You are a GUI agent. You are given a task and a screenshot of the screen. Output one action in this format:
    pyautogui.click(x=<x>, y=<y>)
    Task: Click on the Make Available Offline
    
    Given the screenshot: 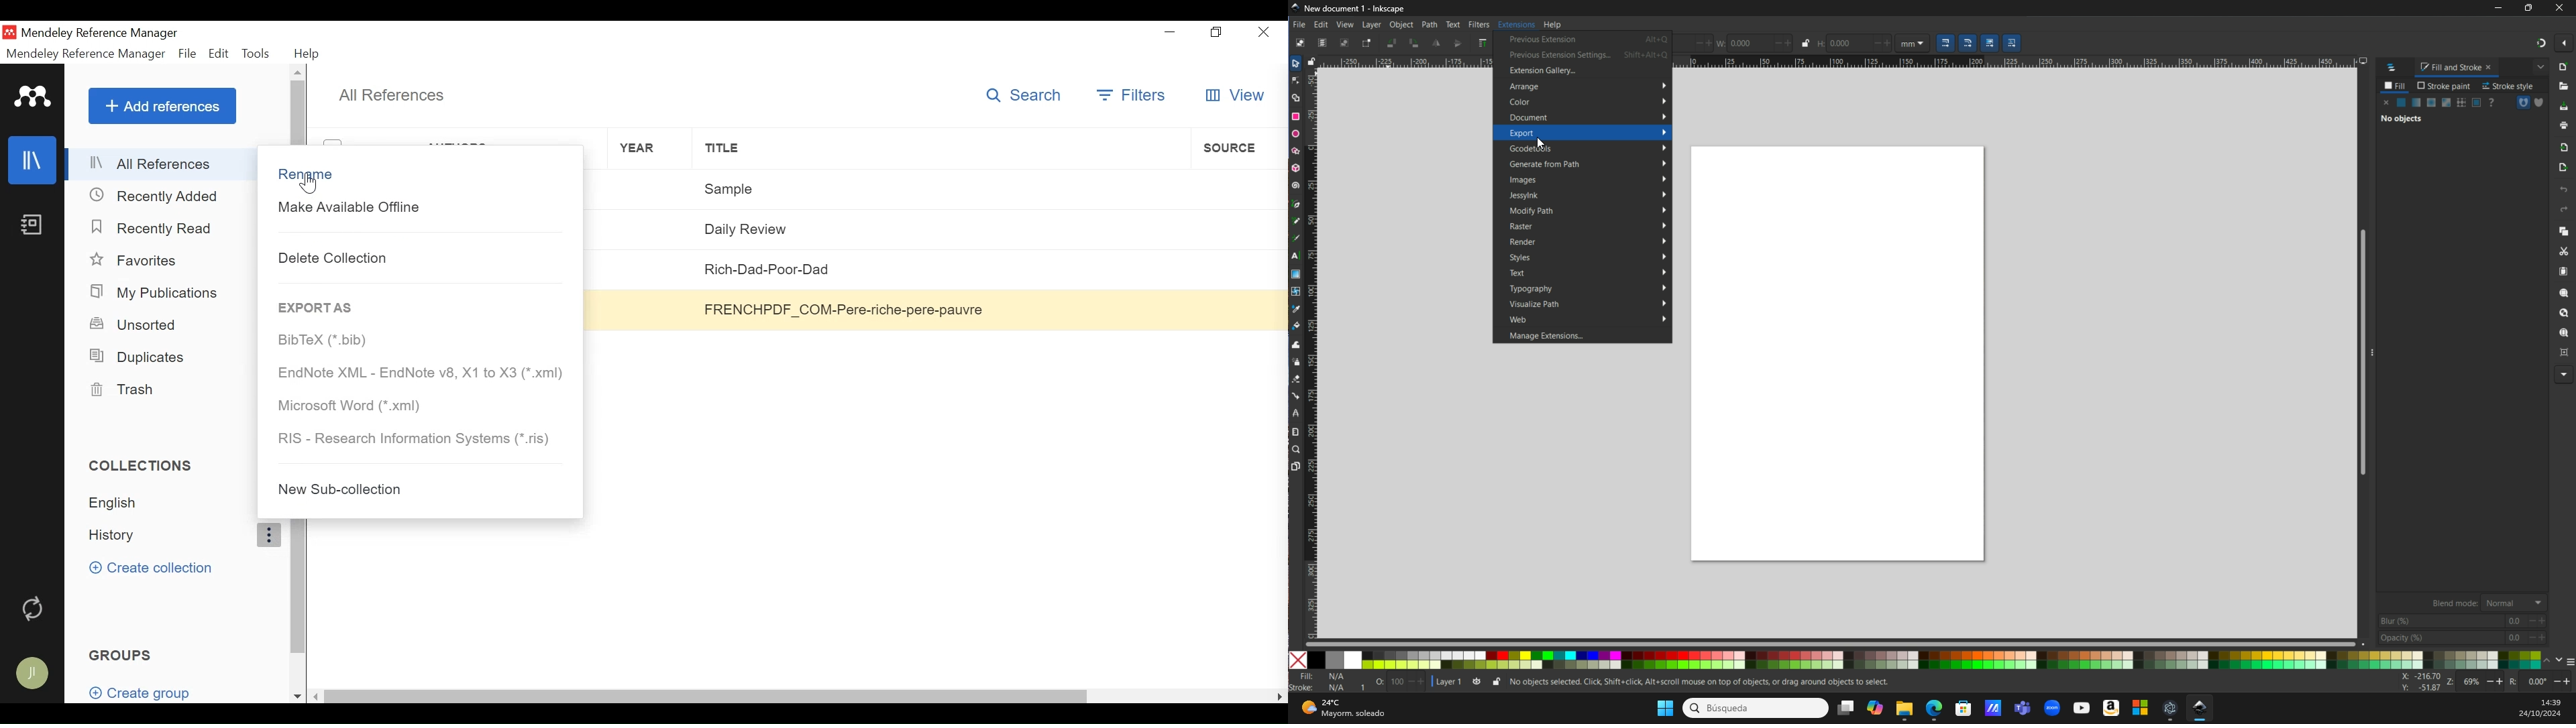 What is the action you would take?
    pyautogui.click(x=420, y=208)
    